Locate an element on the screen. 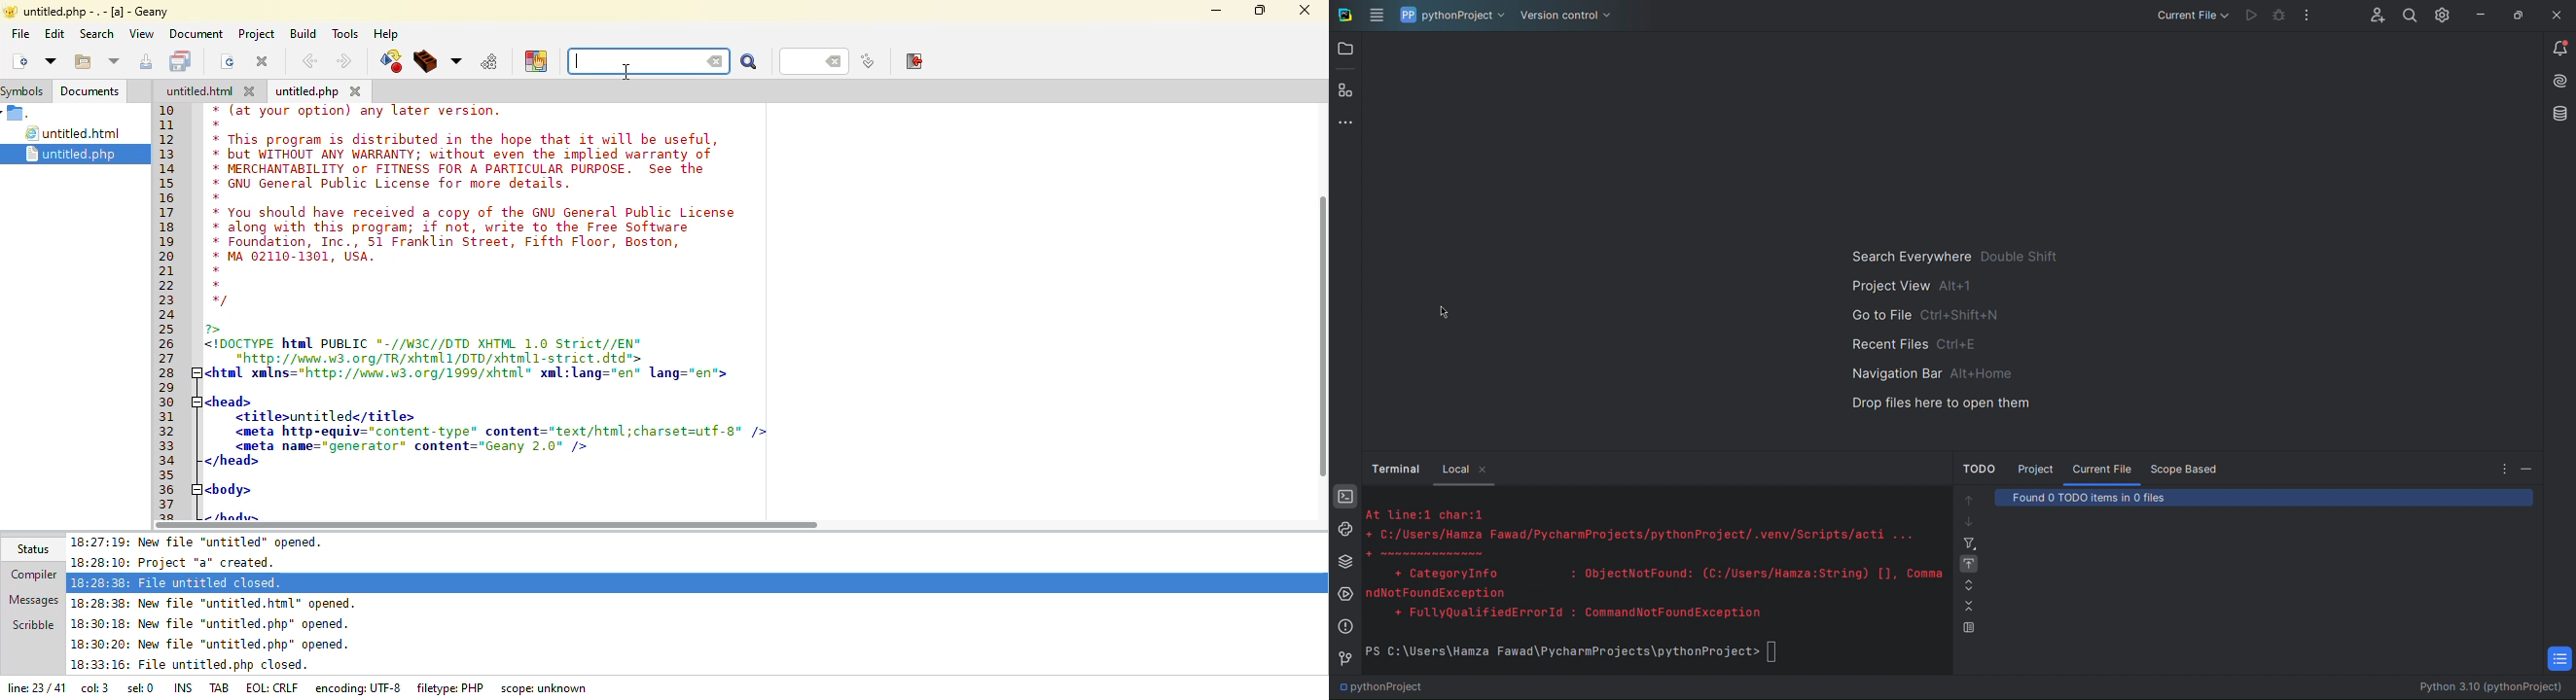  35 is located at coordinates (166, 473).